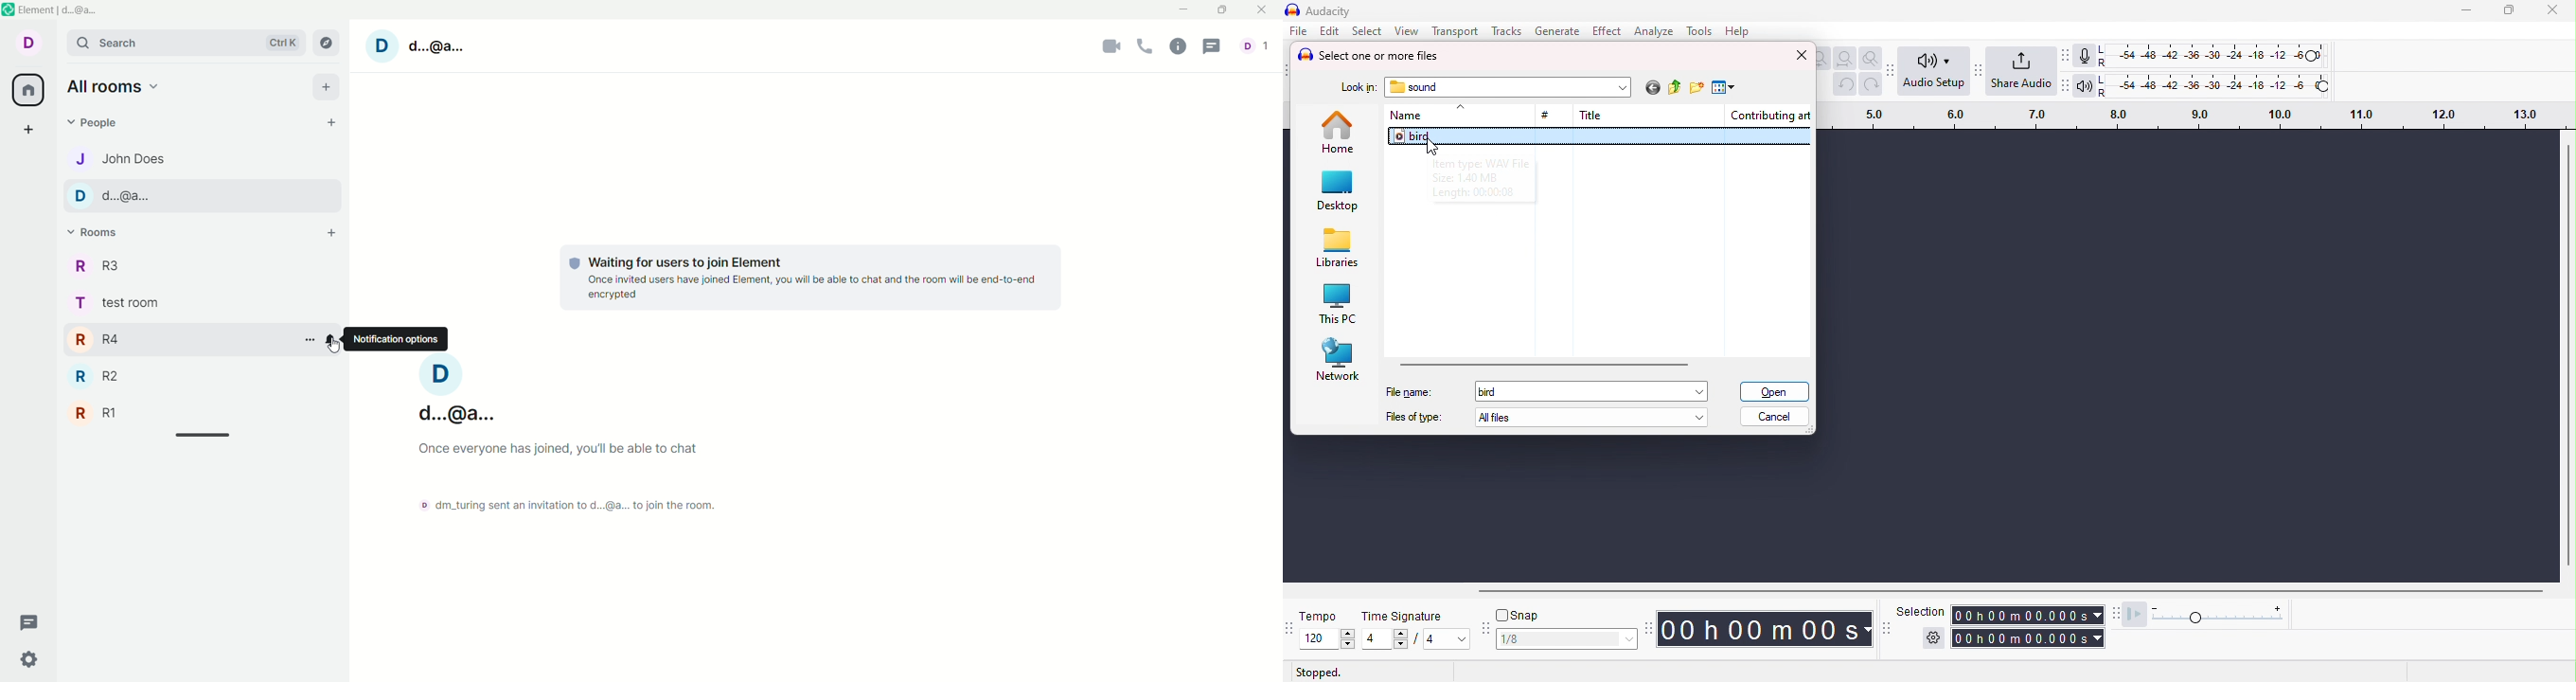 This screenshot has height=700, width=2576. Describe the element at coordinates (1872, 84) in the screenshot. I see `redo` at that location.